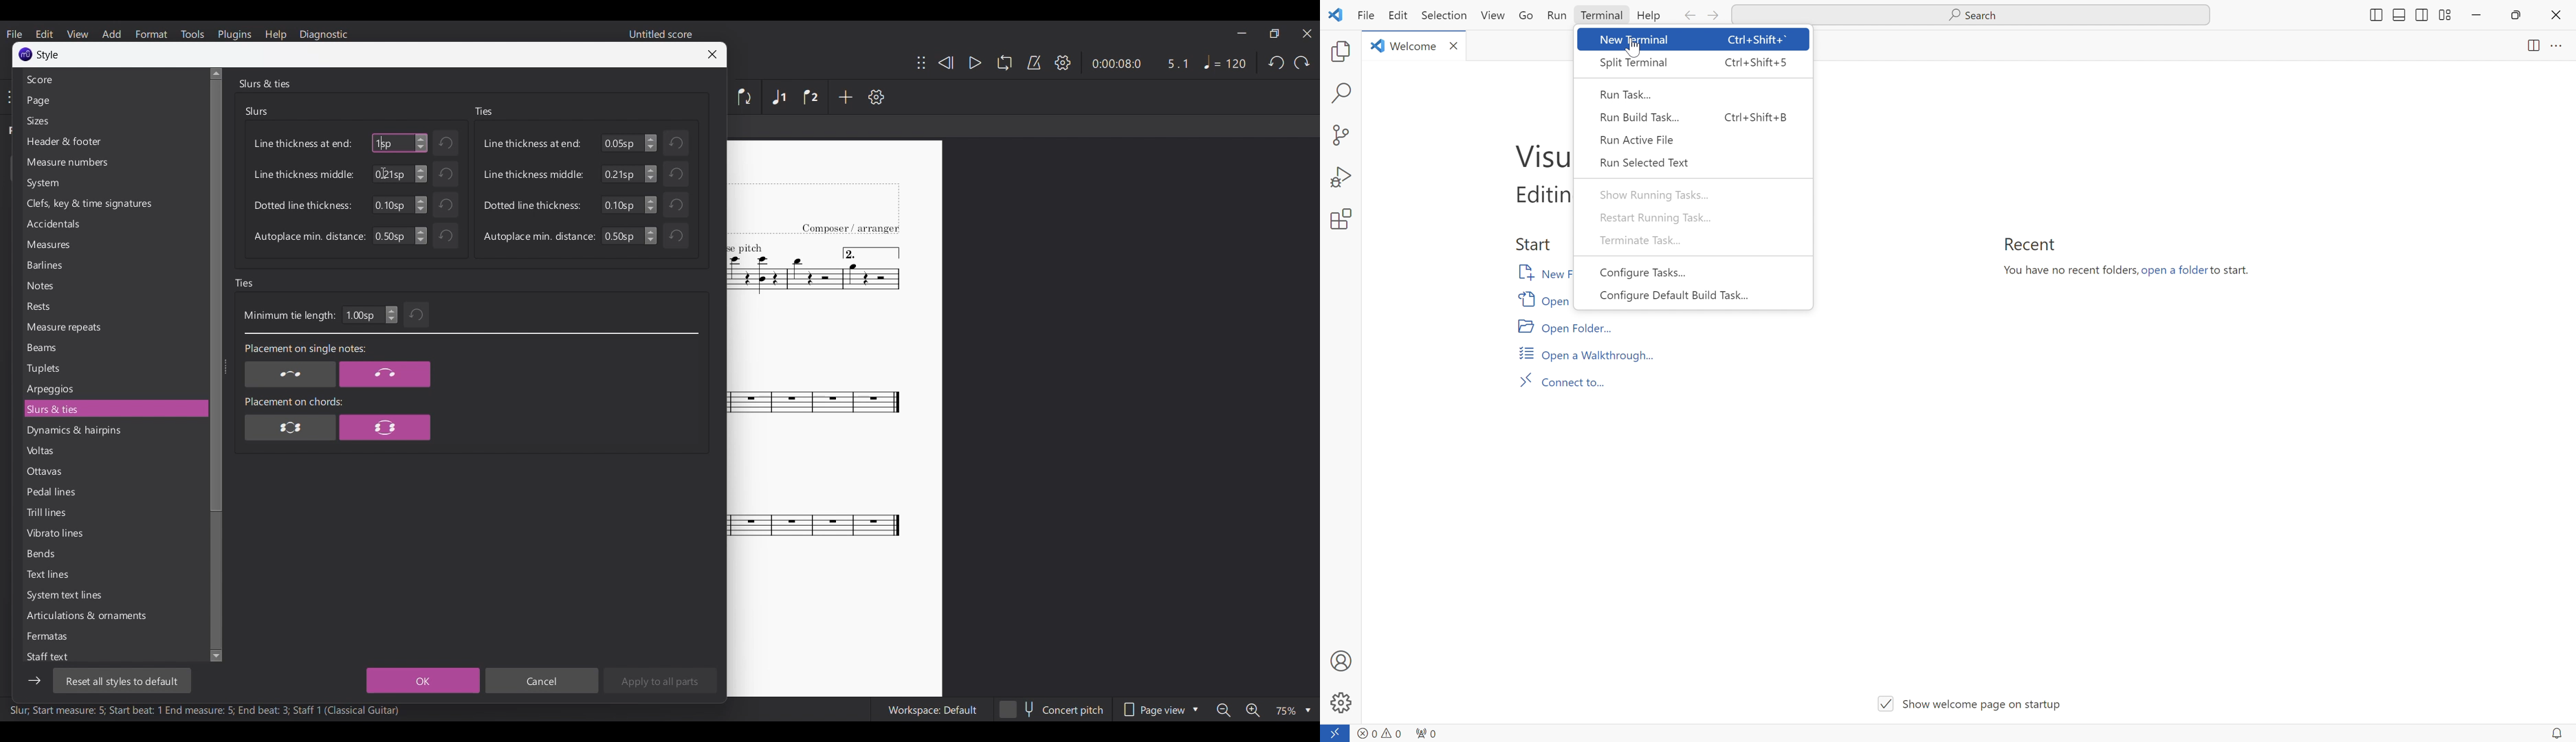 The width and height of the screenshot is (2576, 756). Describe the element at coordinates (2444, 13) in the screenshot. I see `split` at that location.